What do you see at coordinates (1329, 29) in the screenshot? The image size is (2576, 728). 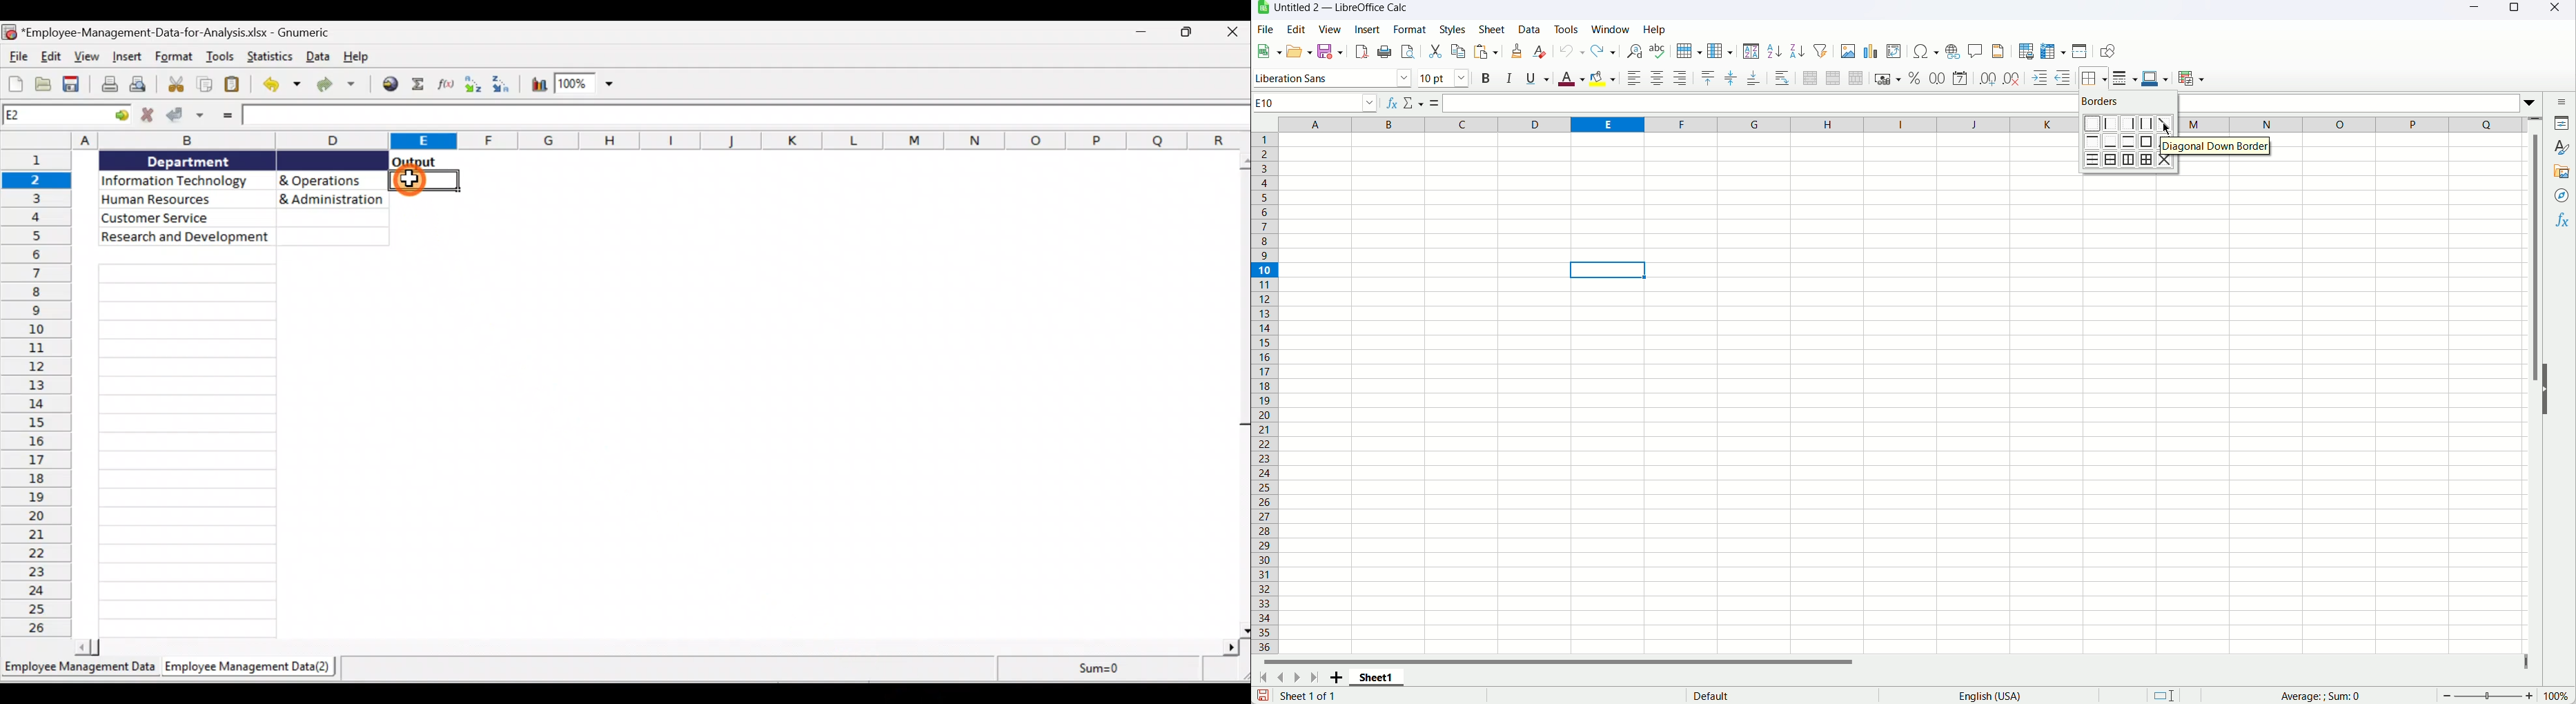 I see `View` at bounding box center [1329, 29].